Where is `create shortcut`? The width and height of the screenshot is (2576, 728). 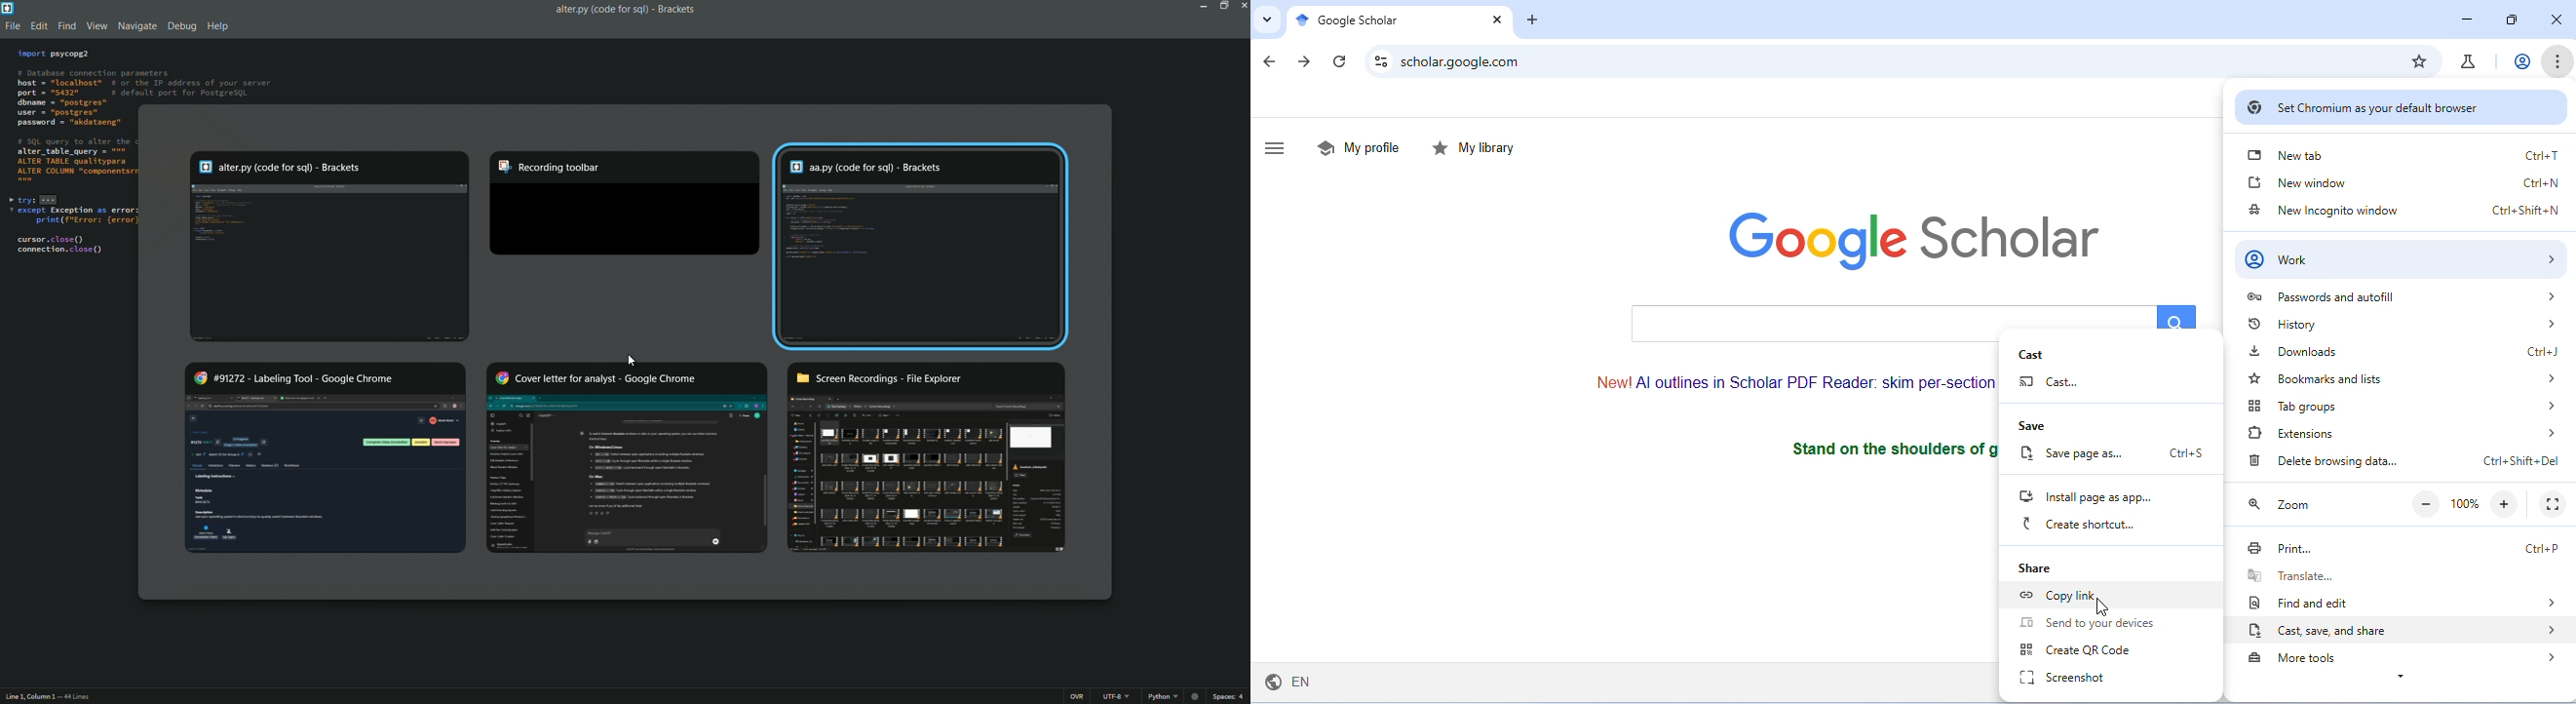 create shortcut is located at coordinates (2087, 525).